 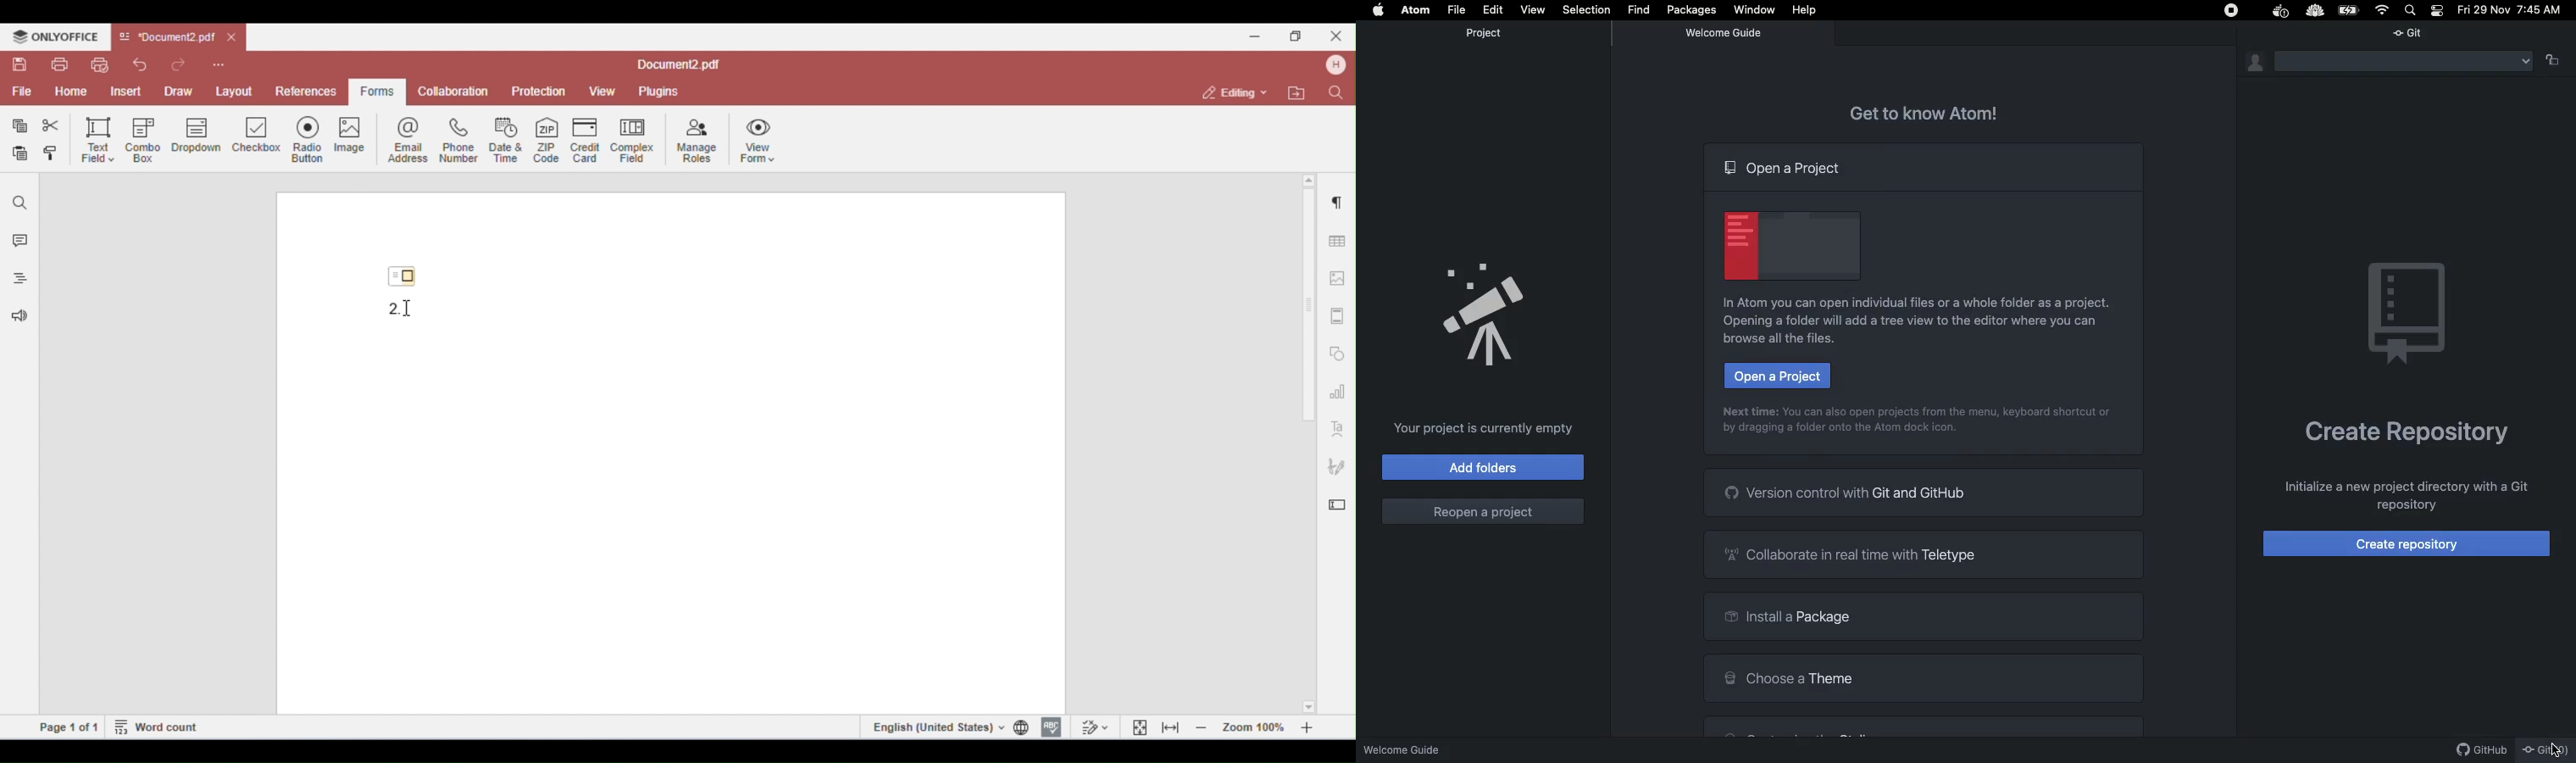 I want to click on Menu, so click(x=2404, y=62).